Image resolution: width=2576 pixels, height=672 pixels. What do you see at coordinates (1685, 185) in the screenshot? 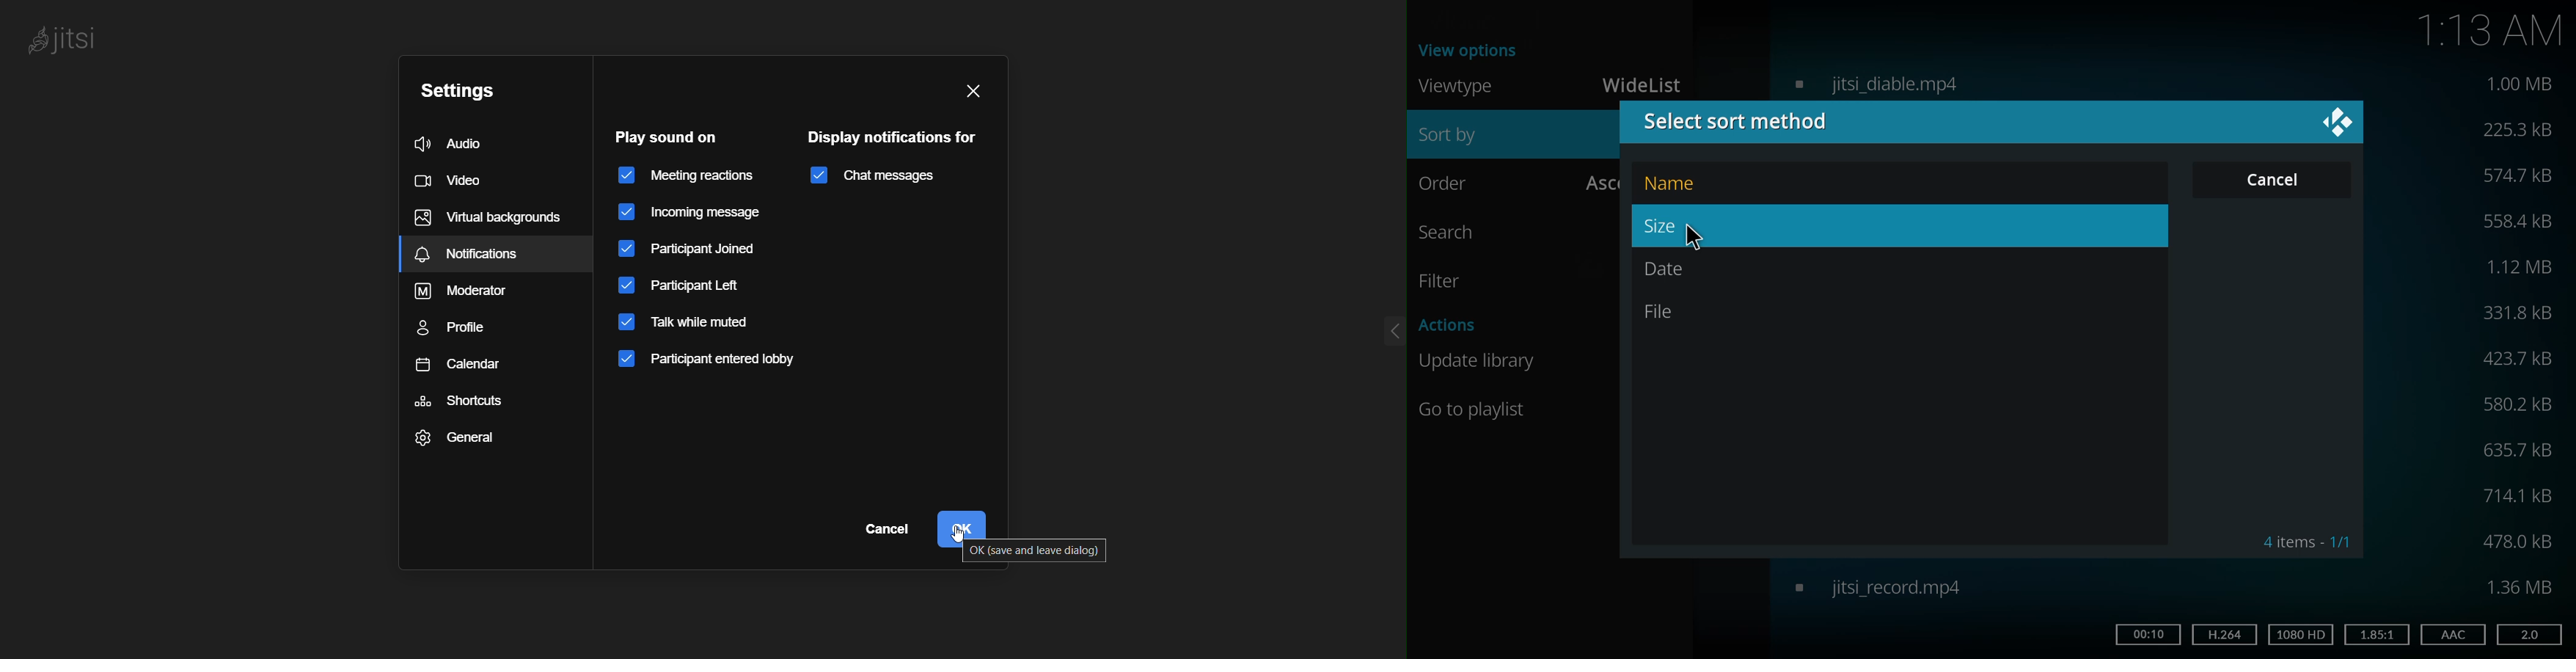
I see `name` at bounding box center [1685, 185].